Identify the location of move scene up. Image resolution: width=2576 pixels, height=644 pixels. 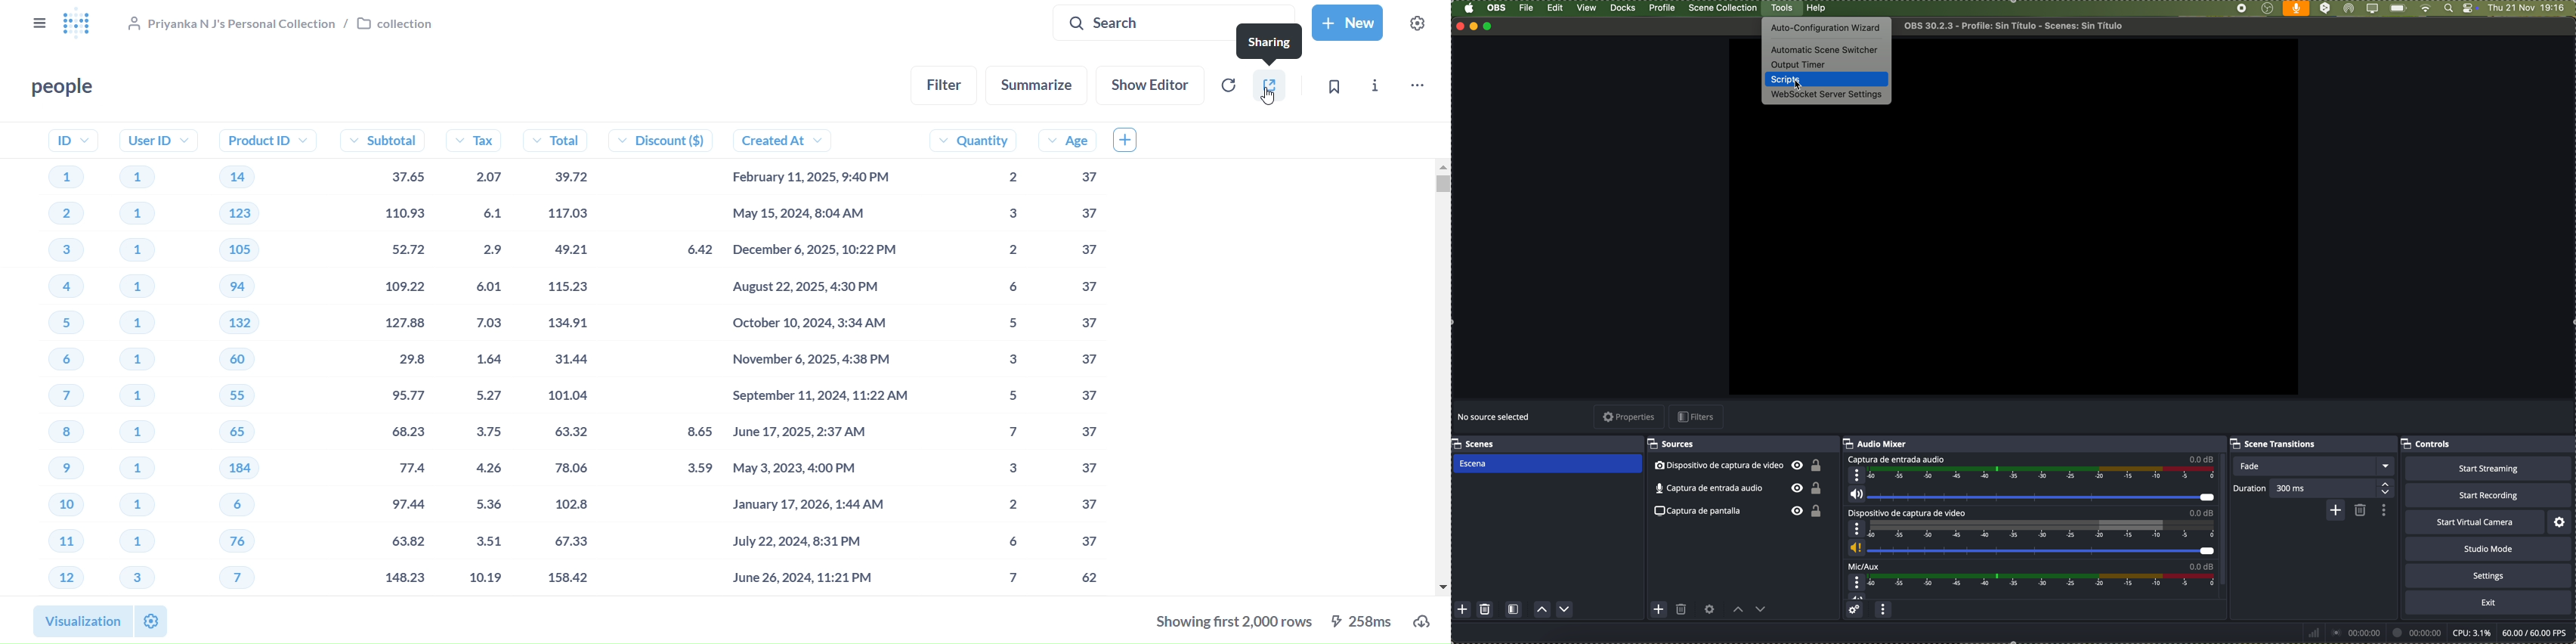
(1543, 610).